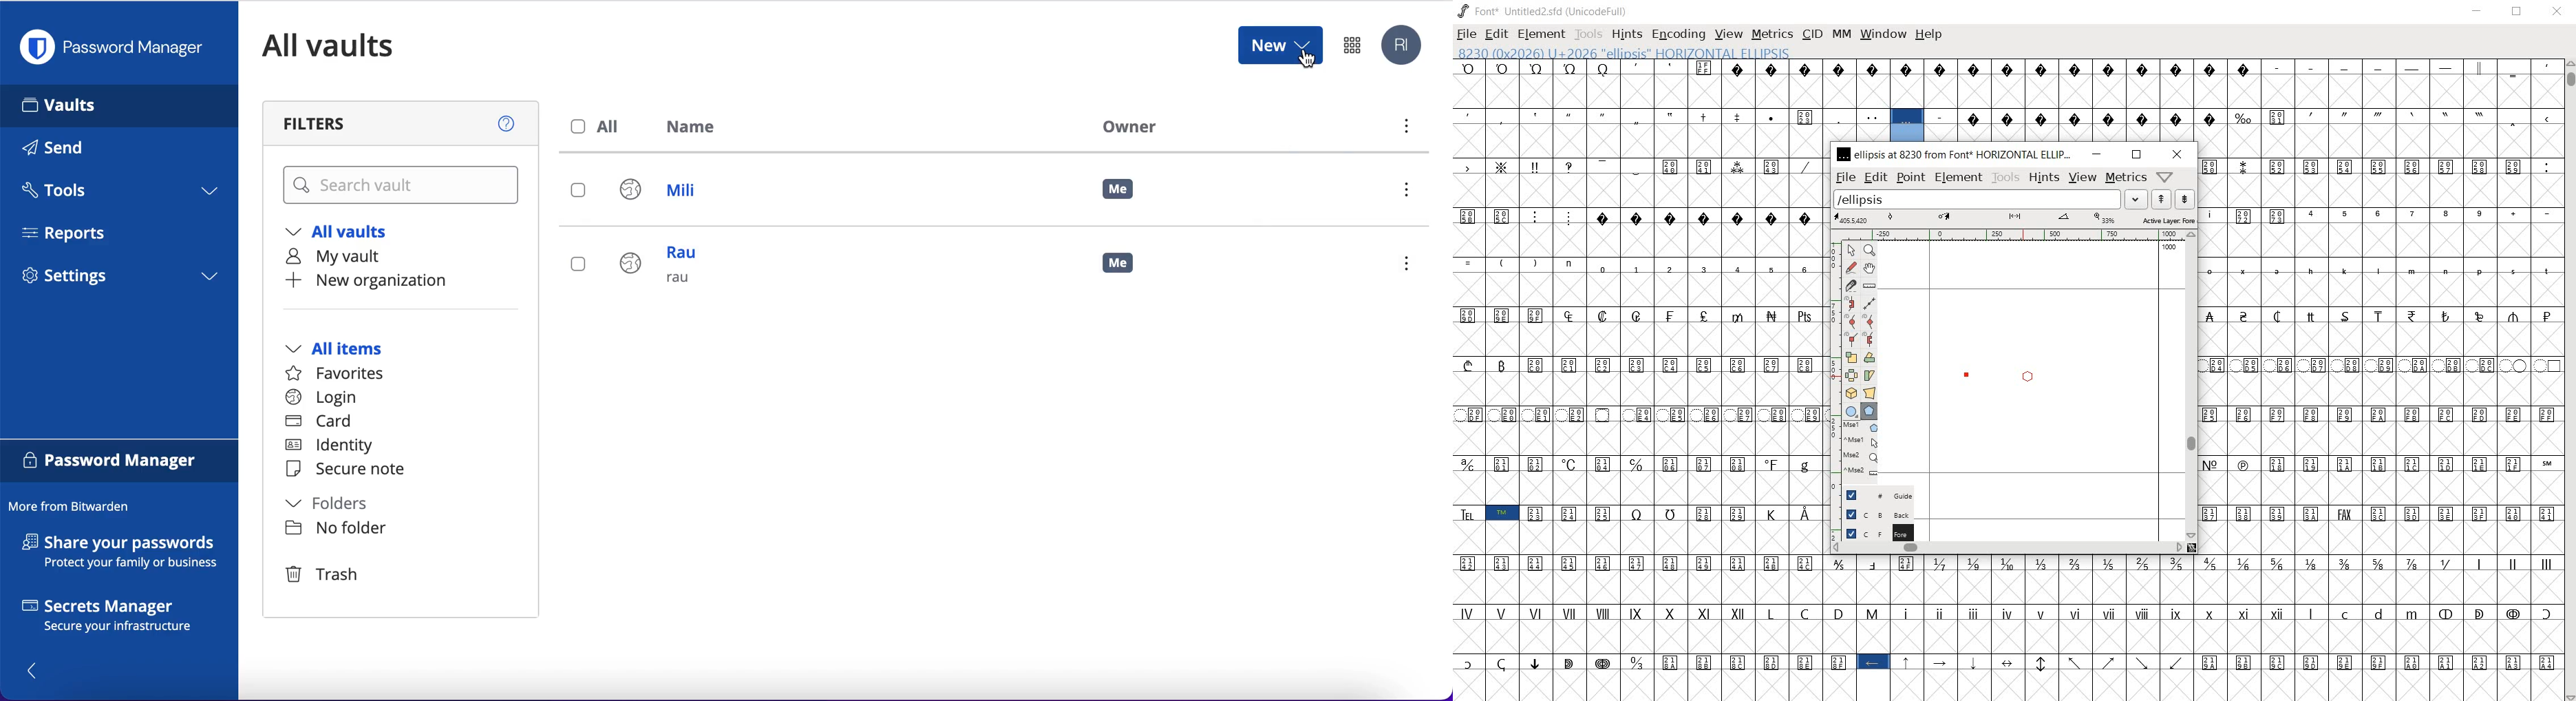 This screenshot has width=2576, height=728. Describe the element at coordinates (1851, 286) in the screenshot. I see `cut splines in two` at that location.